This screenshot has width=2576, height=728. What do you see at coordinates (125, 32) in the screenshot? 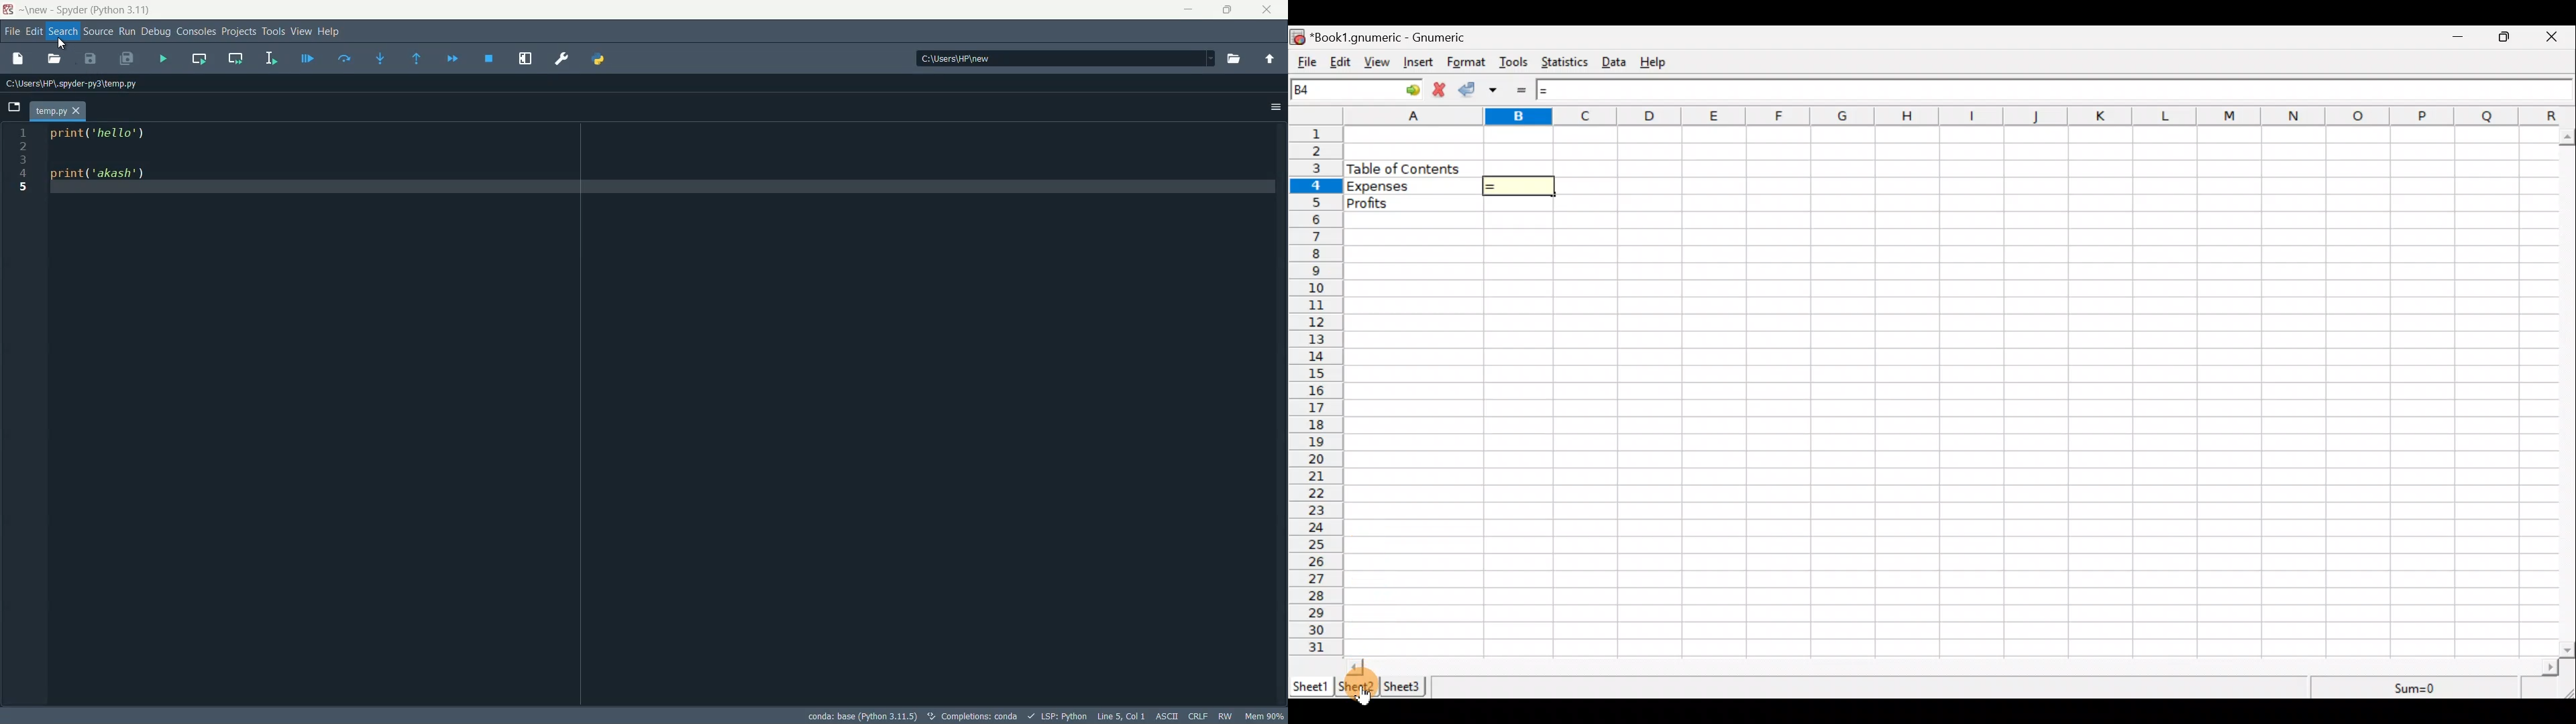
I see `run menu` at bounding box center [125, 32].